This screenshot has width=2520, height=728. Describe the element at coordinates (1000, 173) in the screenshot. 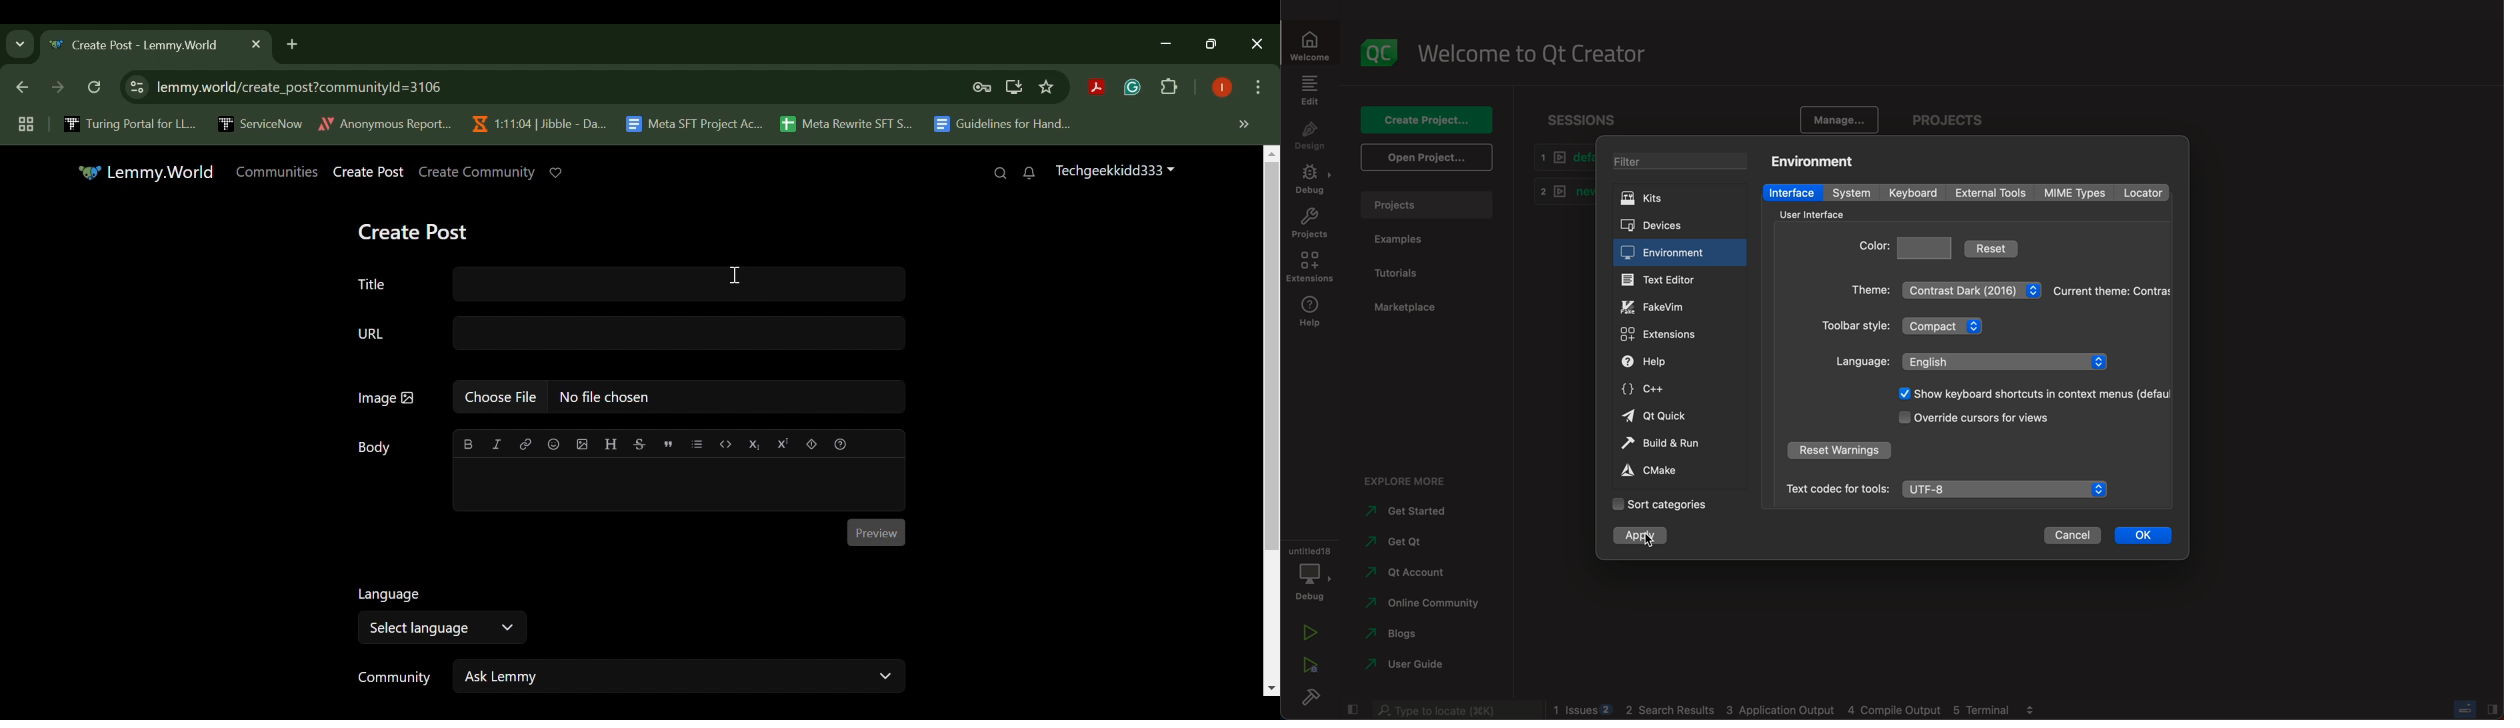

I see `Search ` at that location.